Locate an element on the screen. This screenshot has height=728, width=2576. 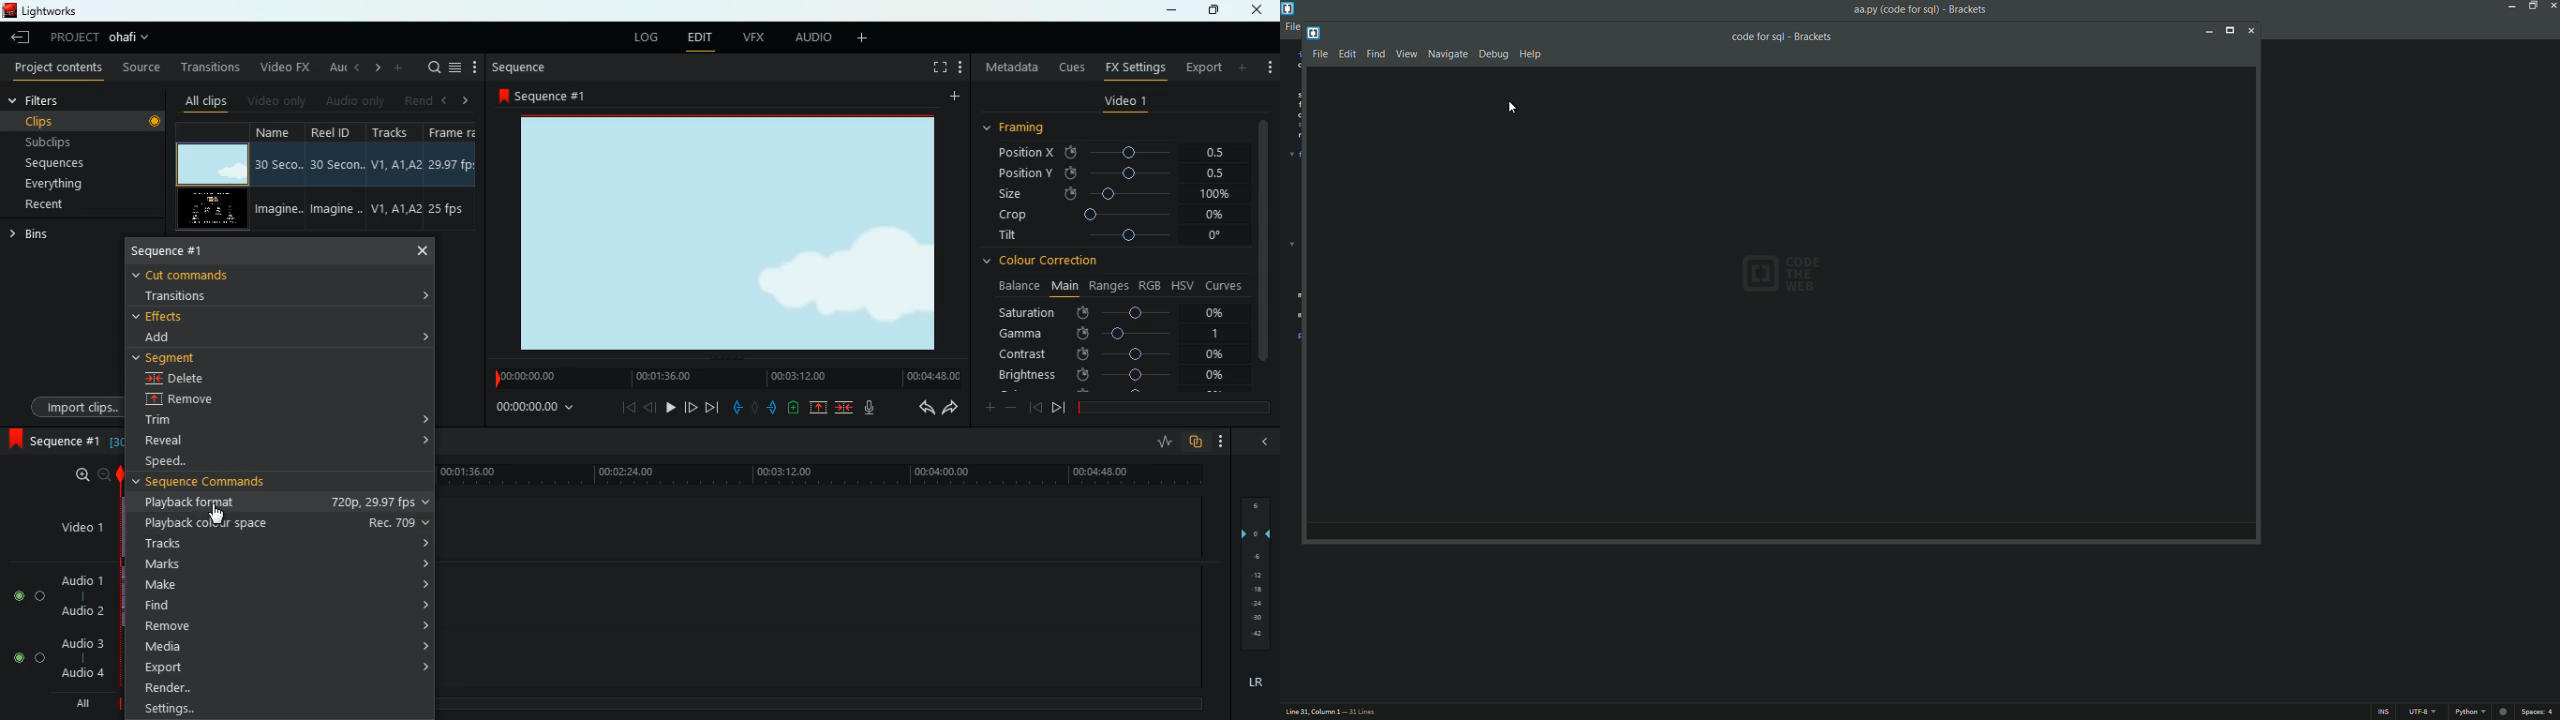
filters is located at coordinates (42, 100).